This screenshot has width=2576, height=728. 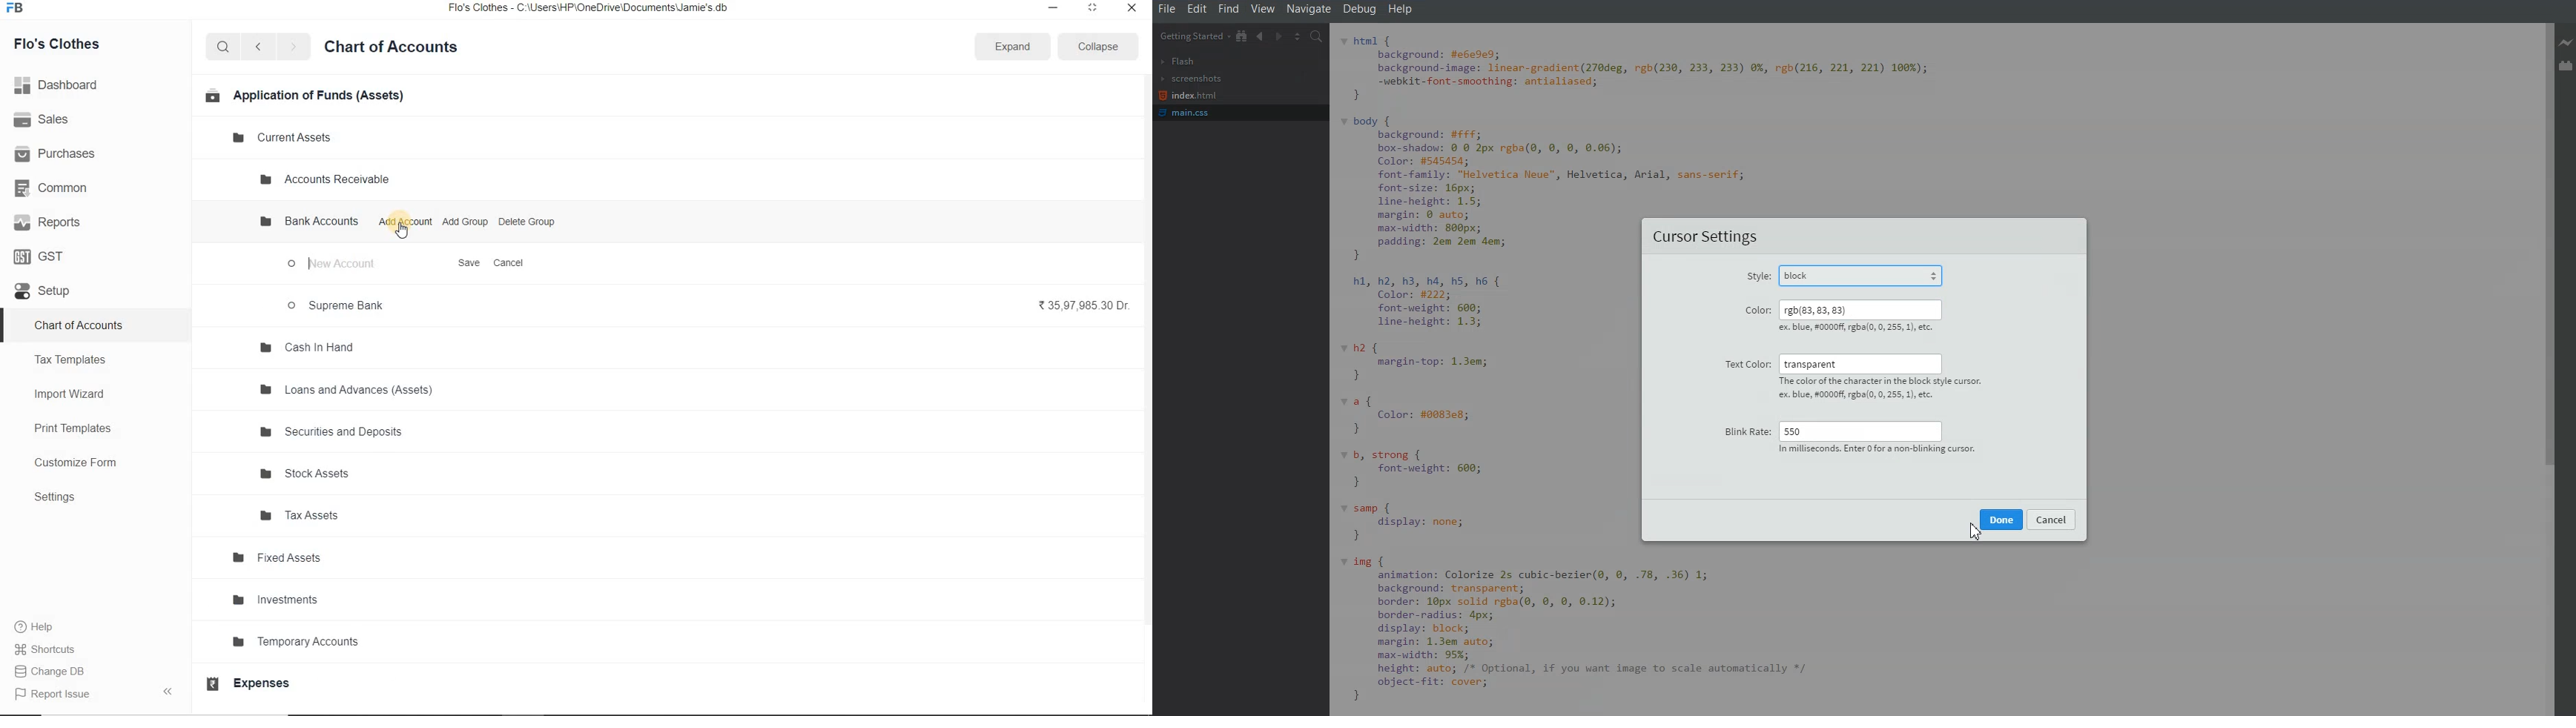 What do you see at coordinates (1857, 330) in the screenshot?
I see `ex. blue, #0000ff, rgba(0,0,255,1), etx.` at bounding box center [1857, 330].